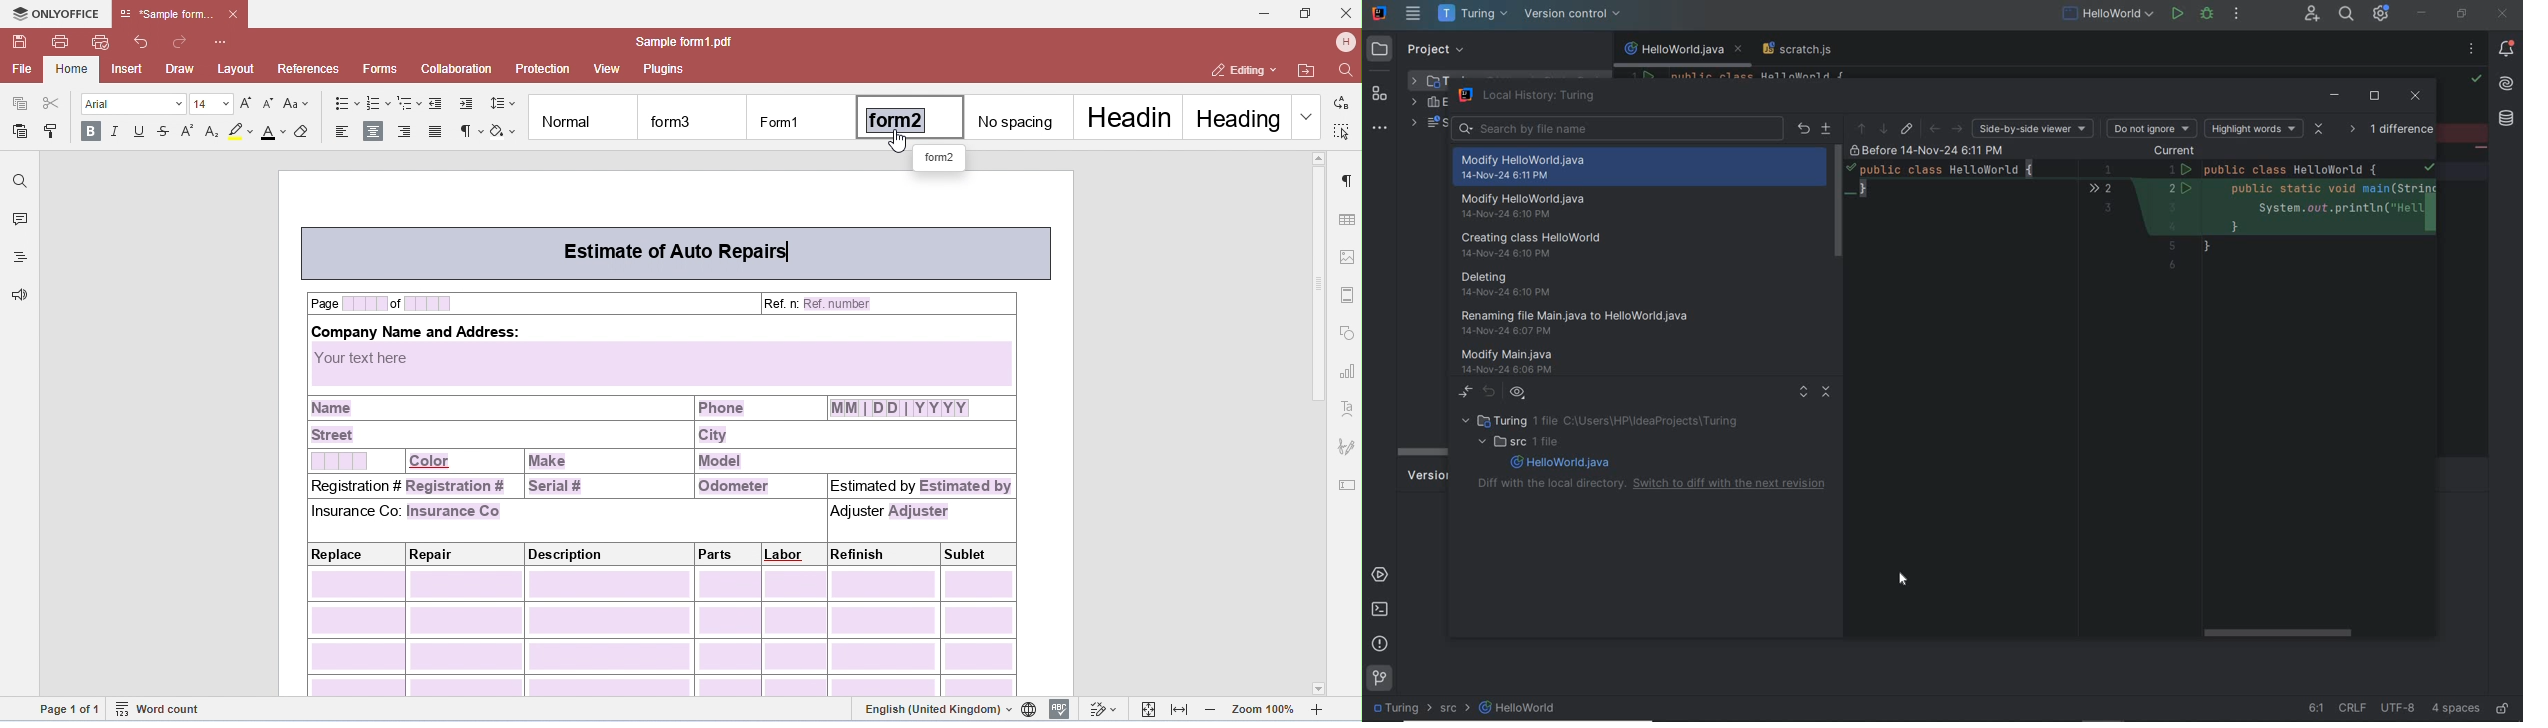 The width and height of the screenshot is (2548, 728). Describe the element at coordinates (1904, 579) in the screenshot. I see `Cursor` at that location.